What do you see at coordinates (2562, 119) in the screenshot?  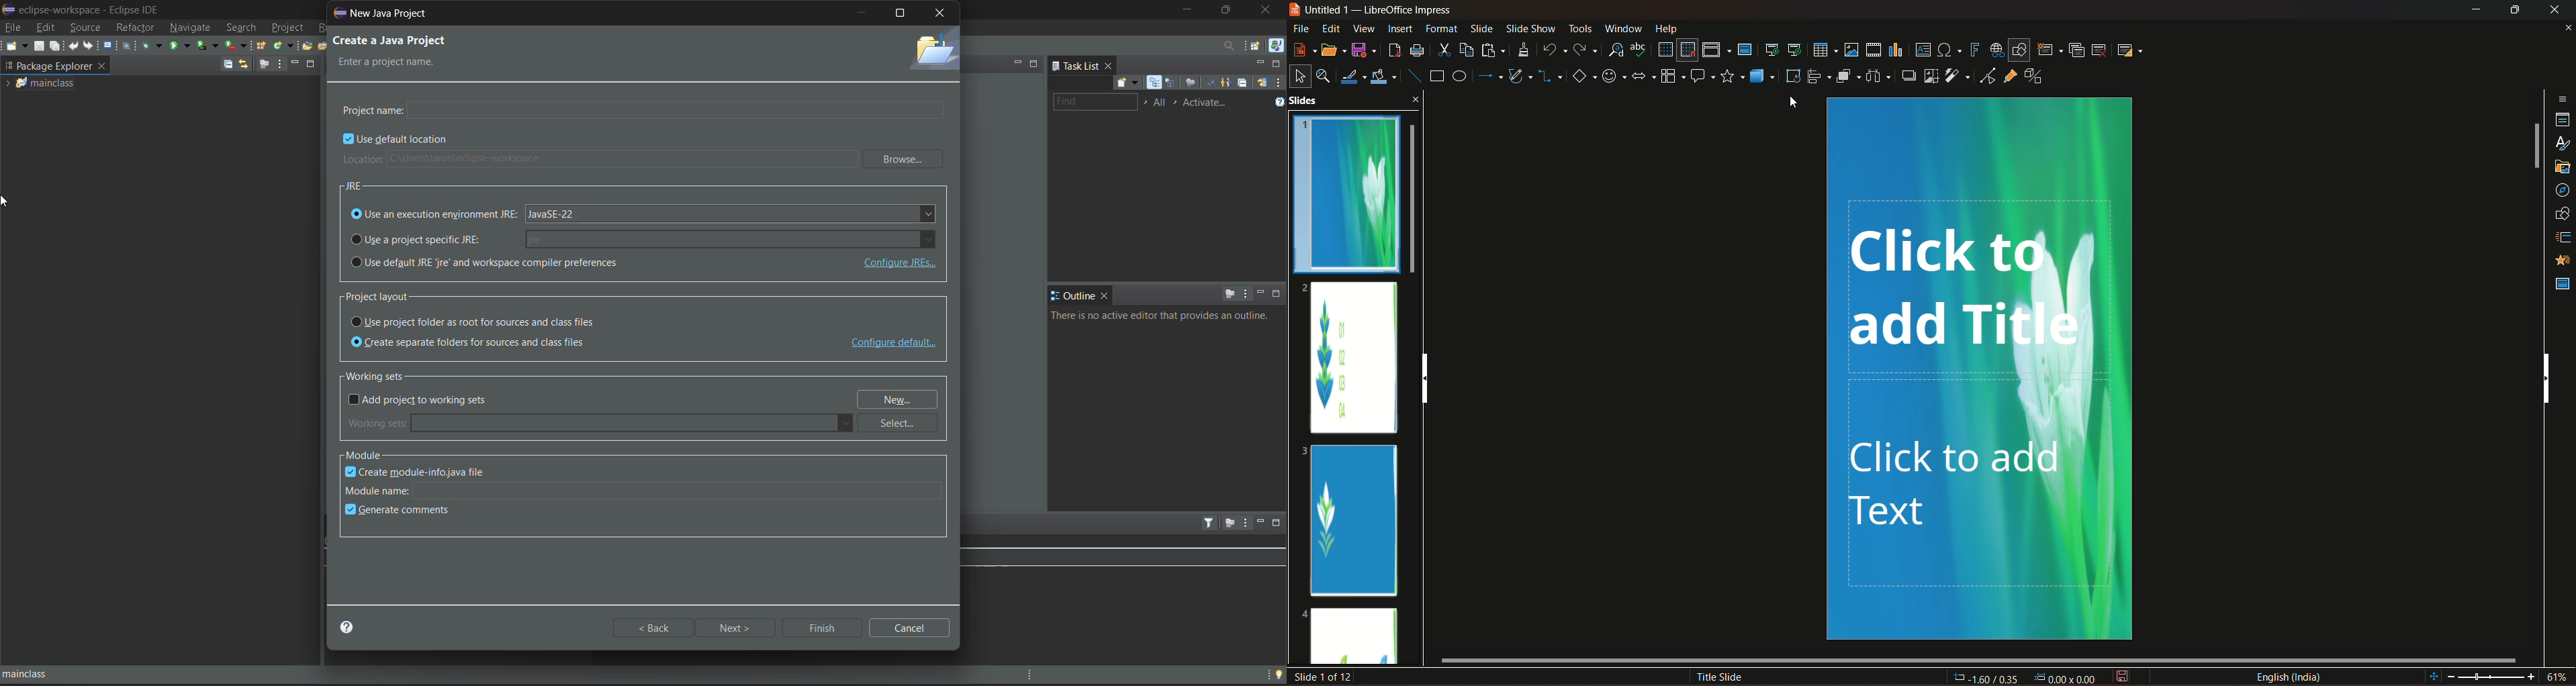 I see `properties` at bounding box center [2562, 119].